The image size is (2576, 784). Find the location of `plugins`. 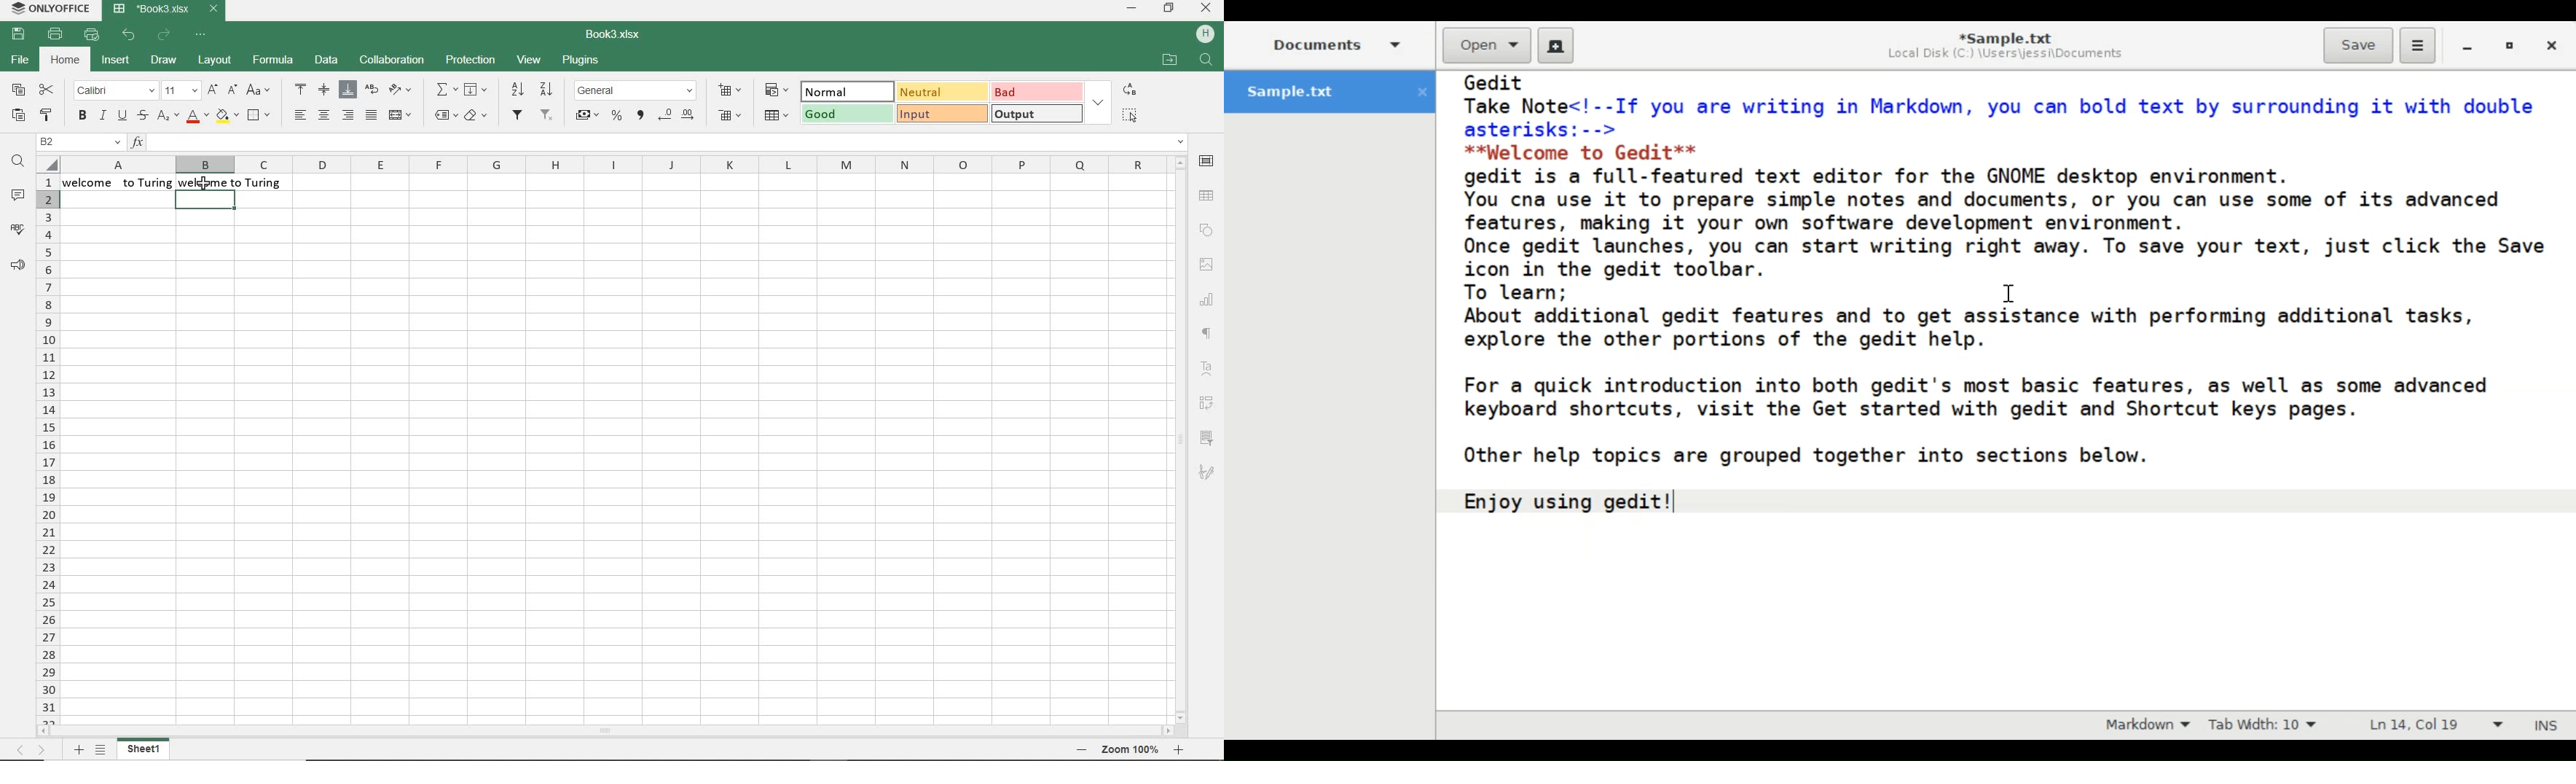

plugins is located at coordinates (582, 61).